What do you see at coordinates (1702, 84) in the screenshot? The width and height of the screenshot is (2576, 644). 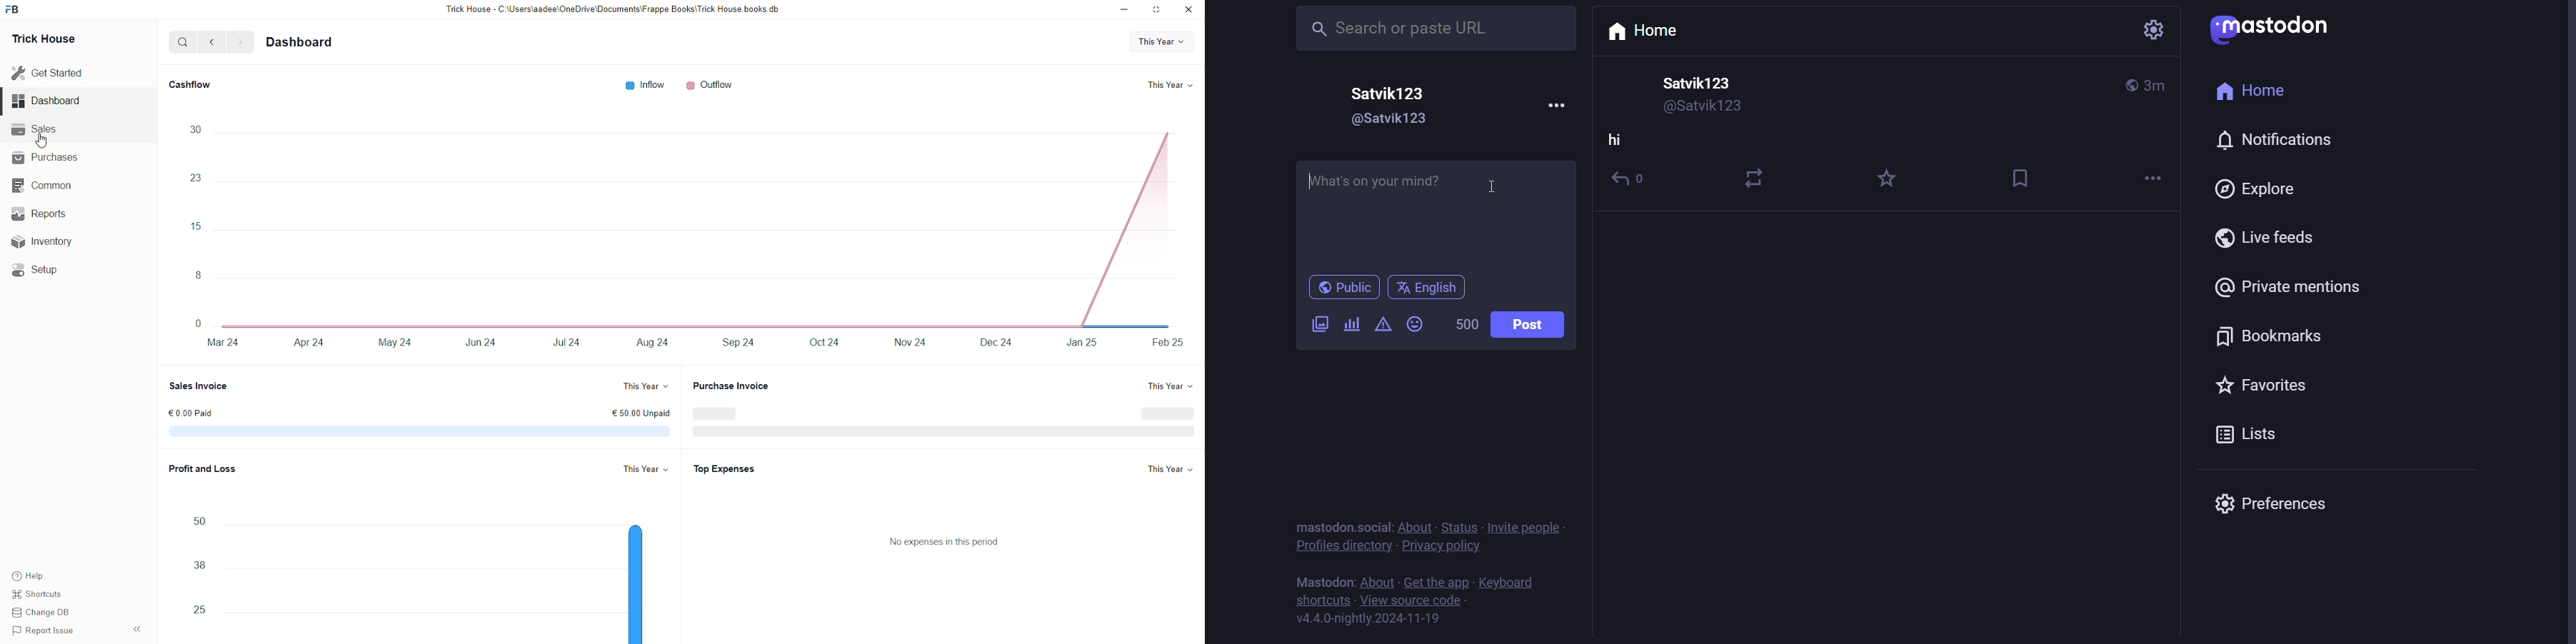 I see `user` at bounding box center [1702, 84].